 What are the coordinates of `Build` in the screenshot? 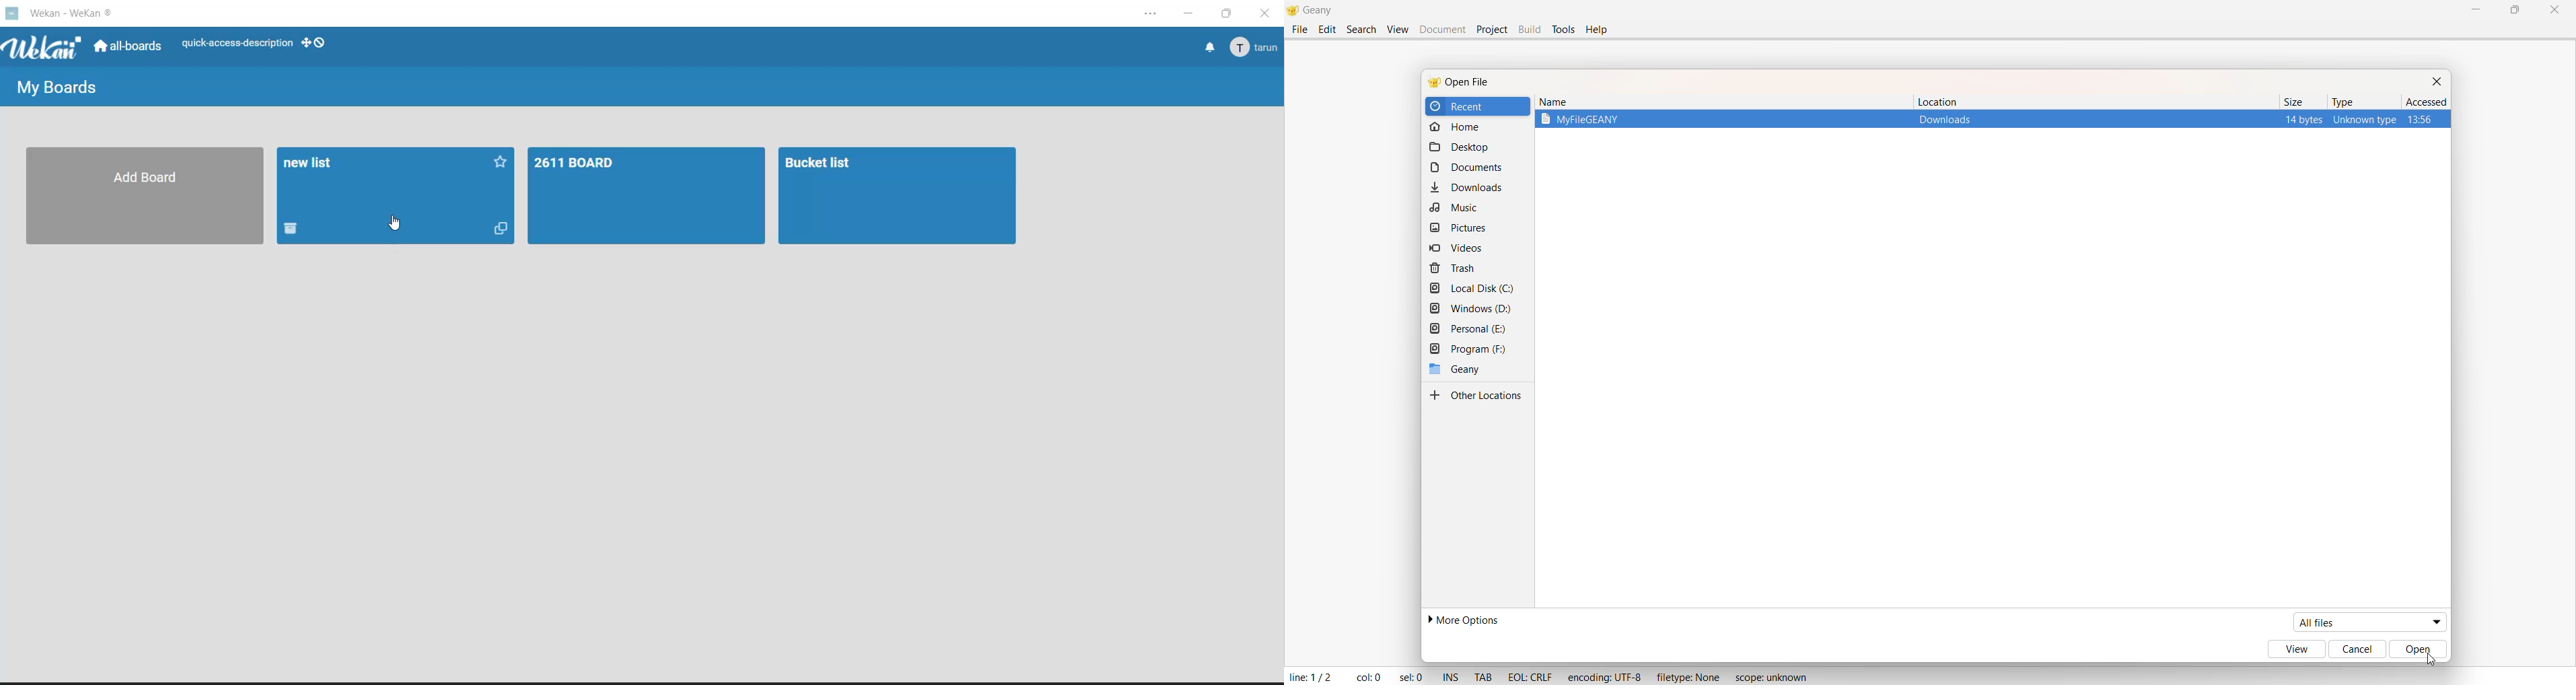 It's located at (1530, 30).